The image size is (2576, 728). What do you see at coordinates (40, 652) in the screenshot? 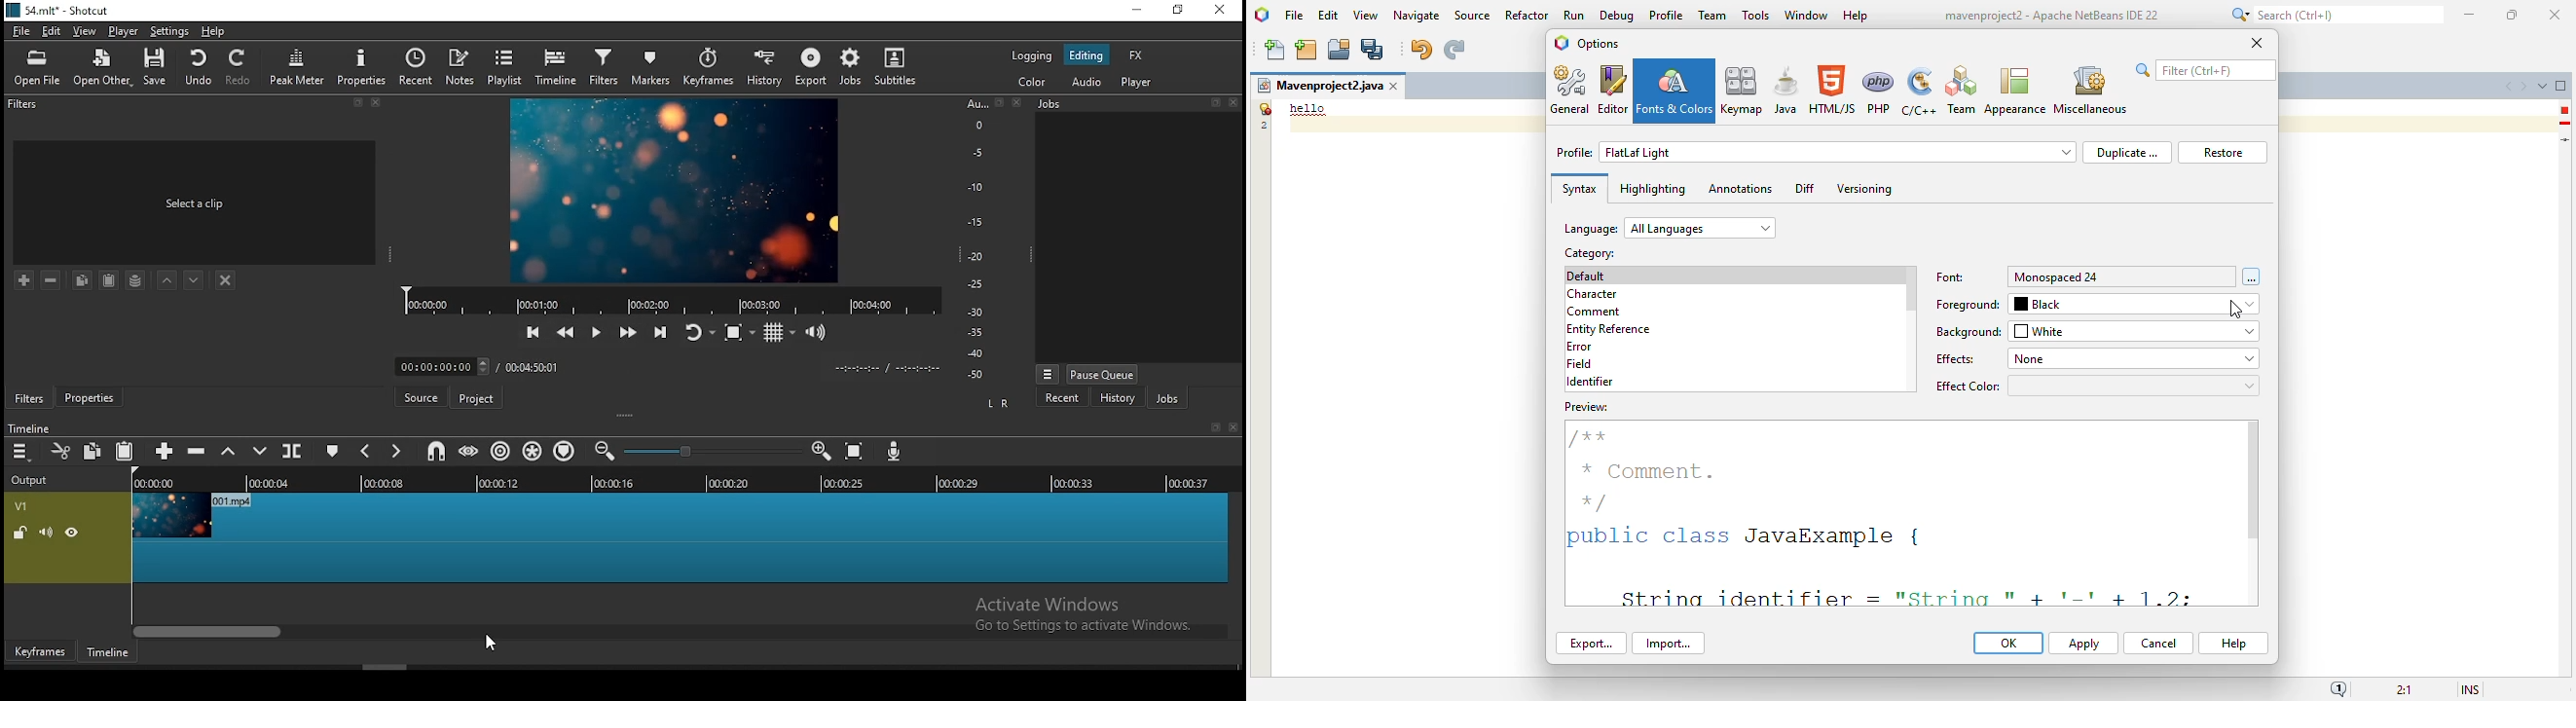
I see `keyframe` at bounding box center [40, 652].